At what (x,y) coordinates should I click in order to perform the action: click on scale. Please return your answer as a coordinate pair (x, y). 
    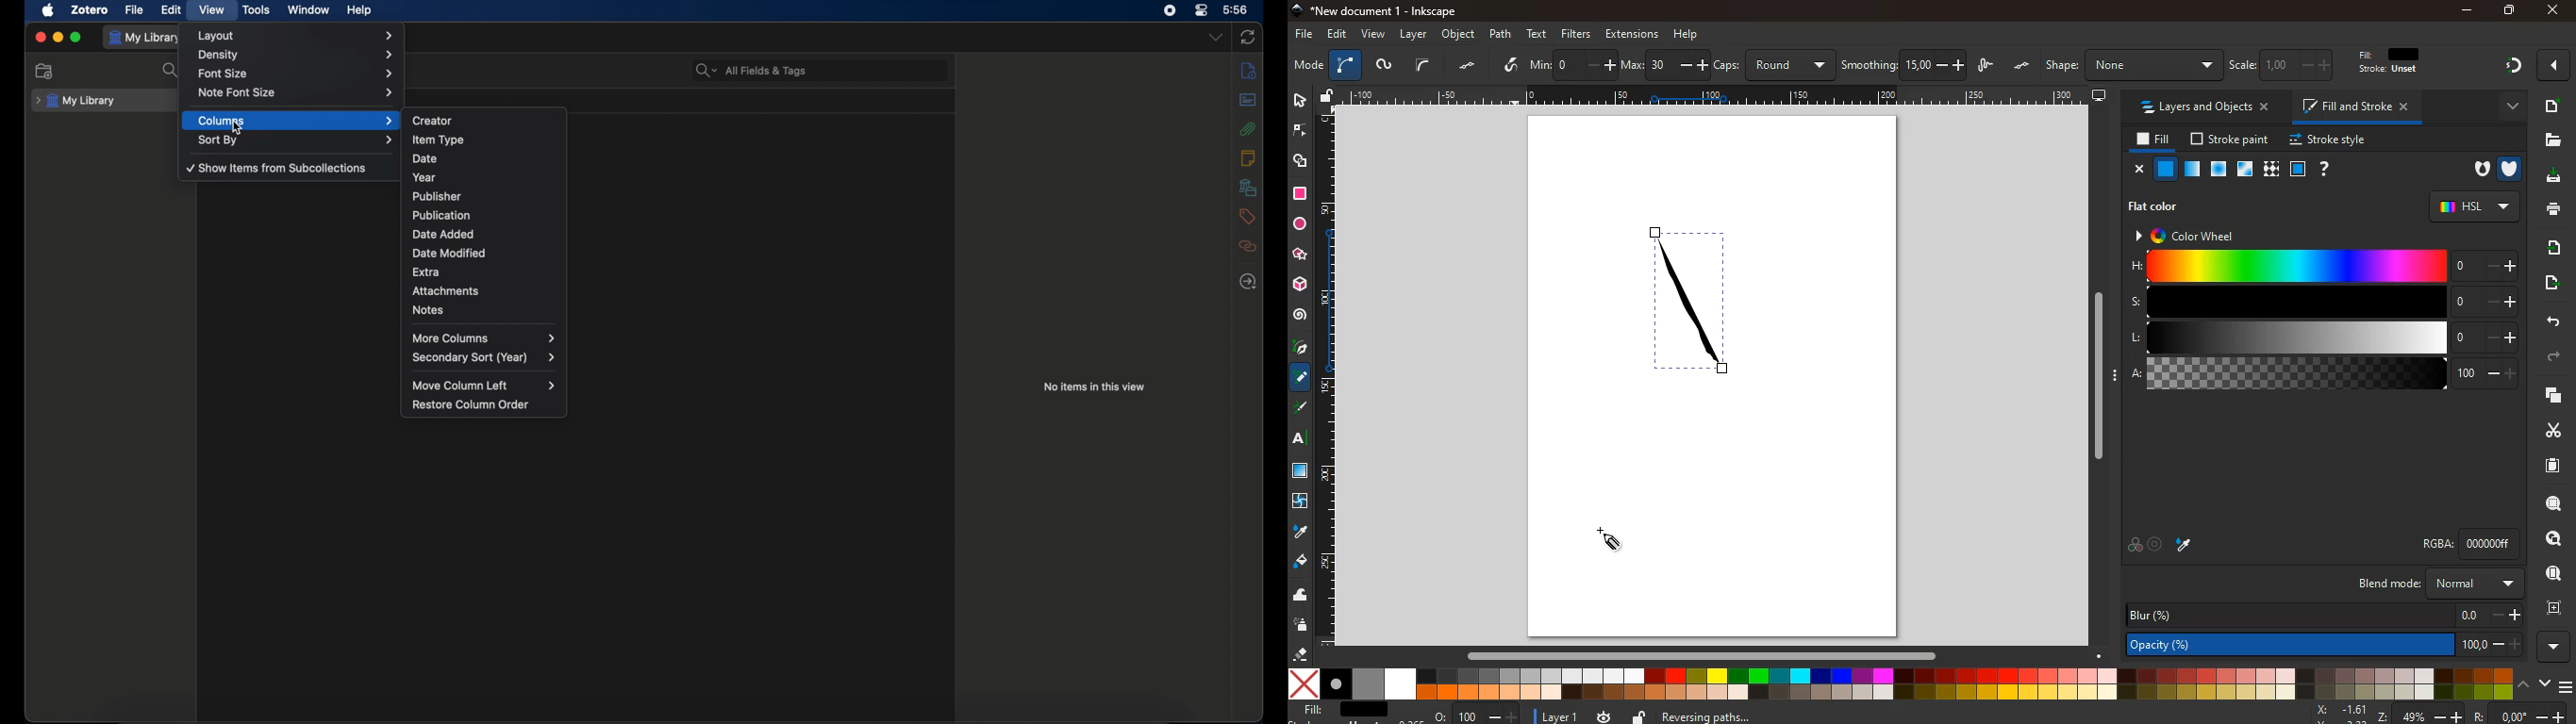
    Looking at the image, I should click on (2285, 64).